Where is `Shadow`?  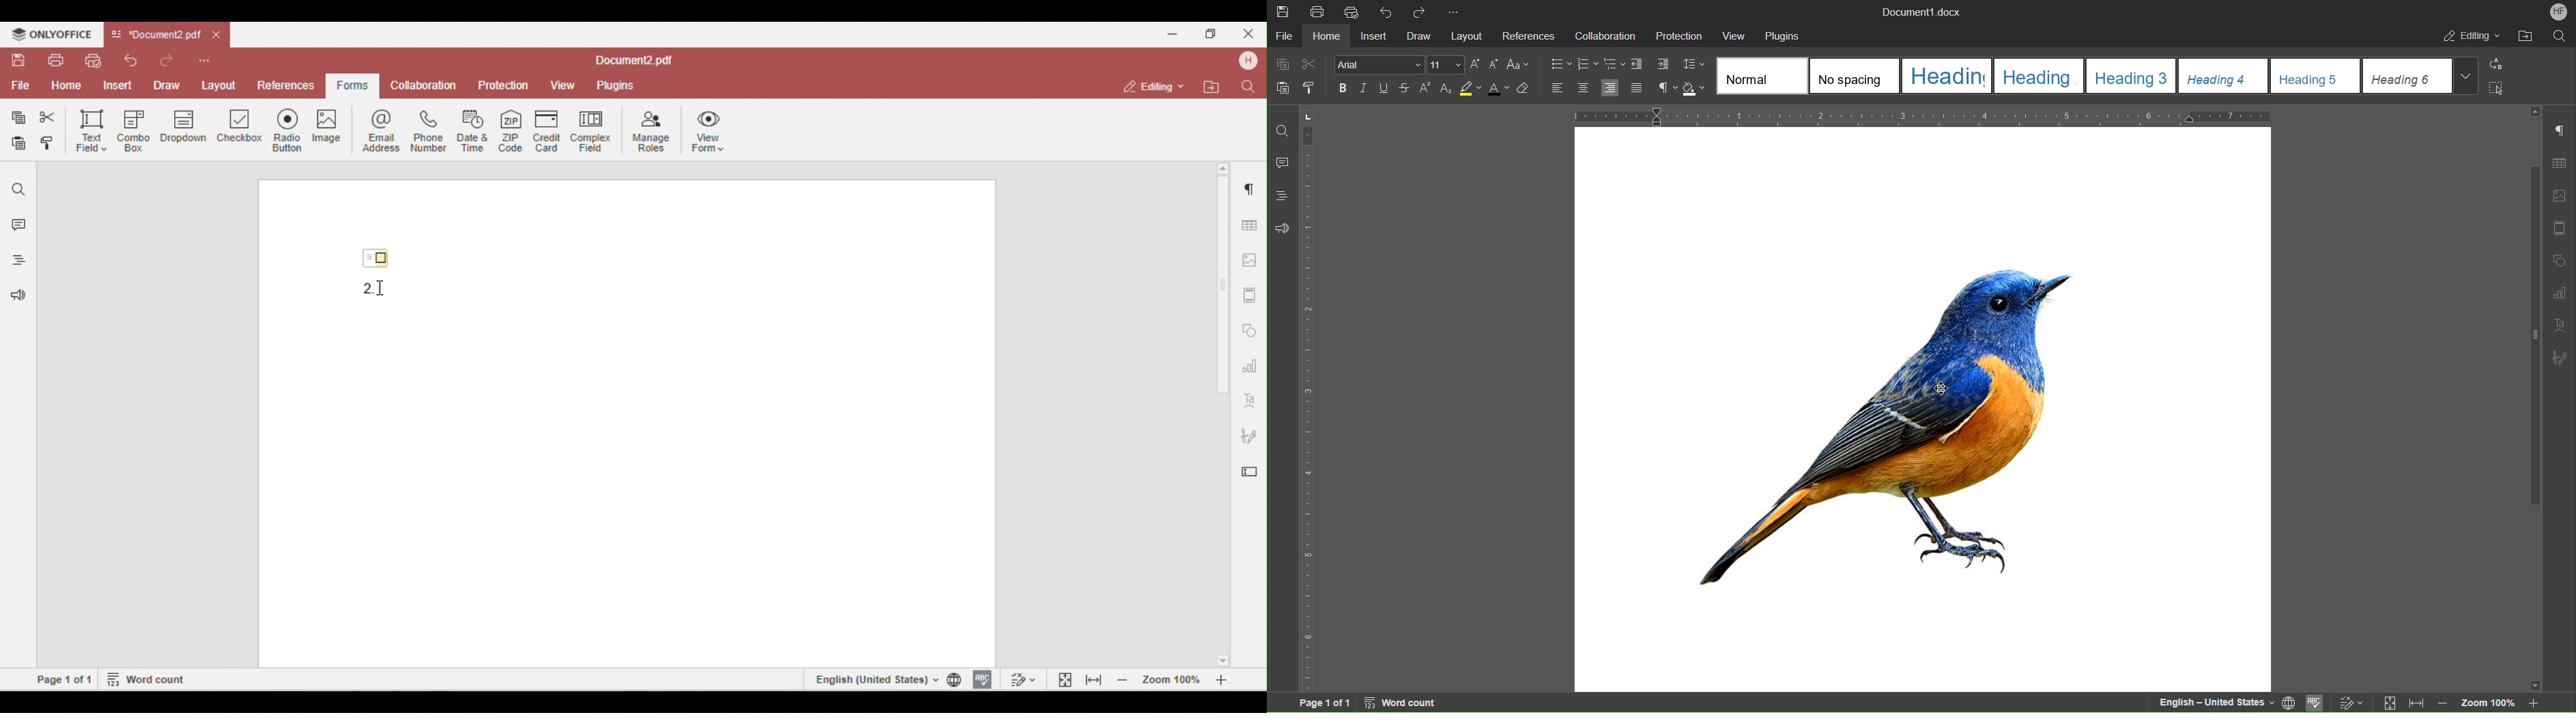 Shadow is located at coordinates (1695, 88).